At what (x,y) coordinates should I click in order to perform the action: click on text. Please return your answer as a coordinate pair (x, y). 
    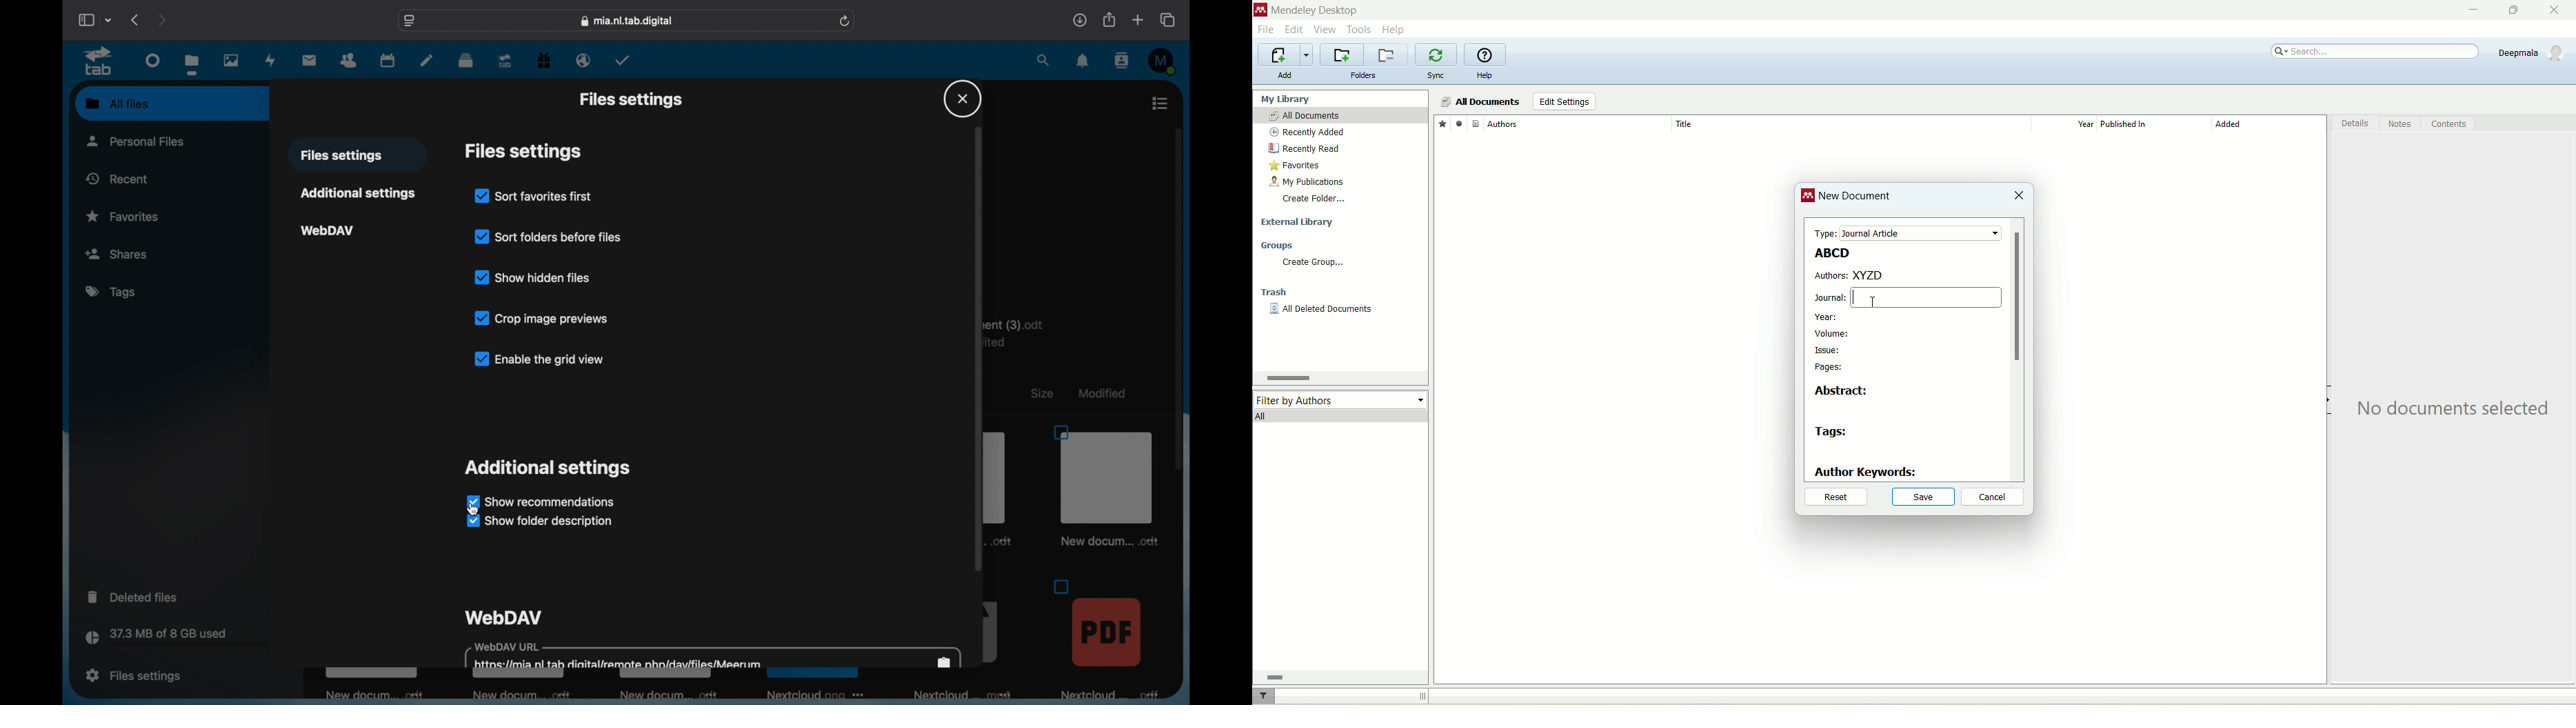
    Looking at the image, I should click on (2457, 409).